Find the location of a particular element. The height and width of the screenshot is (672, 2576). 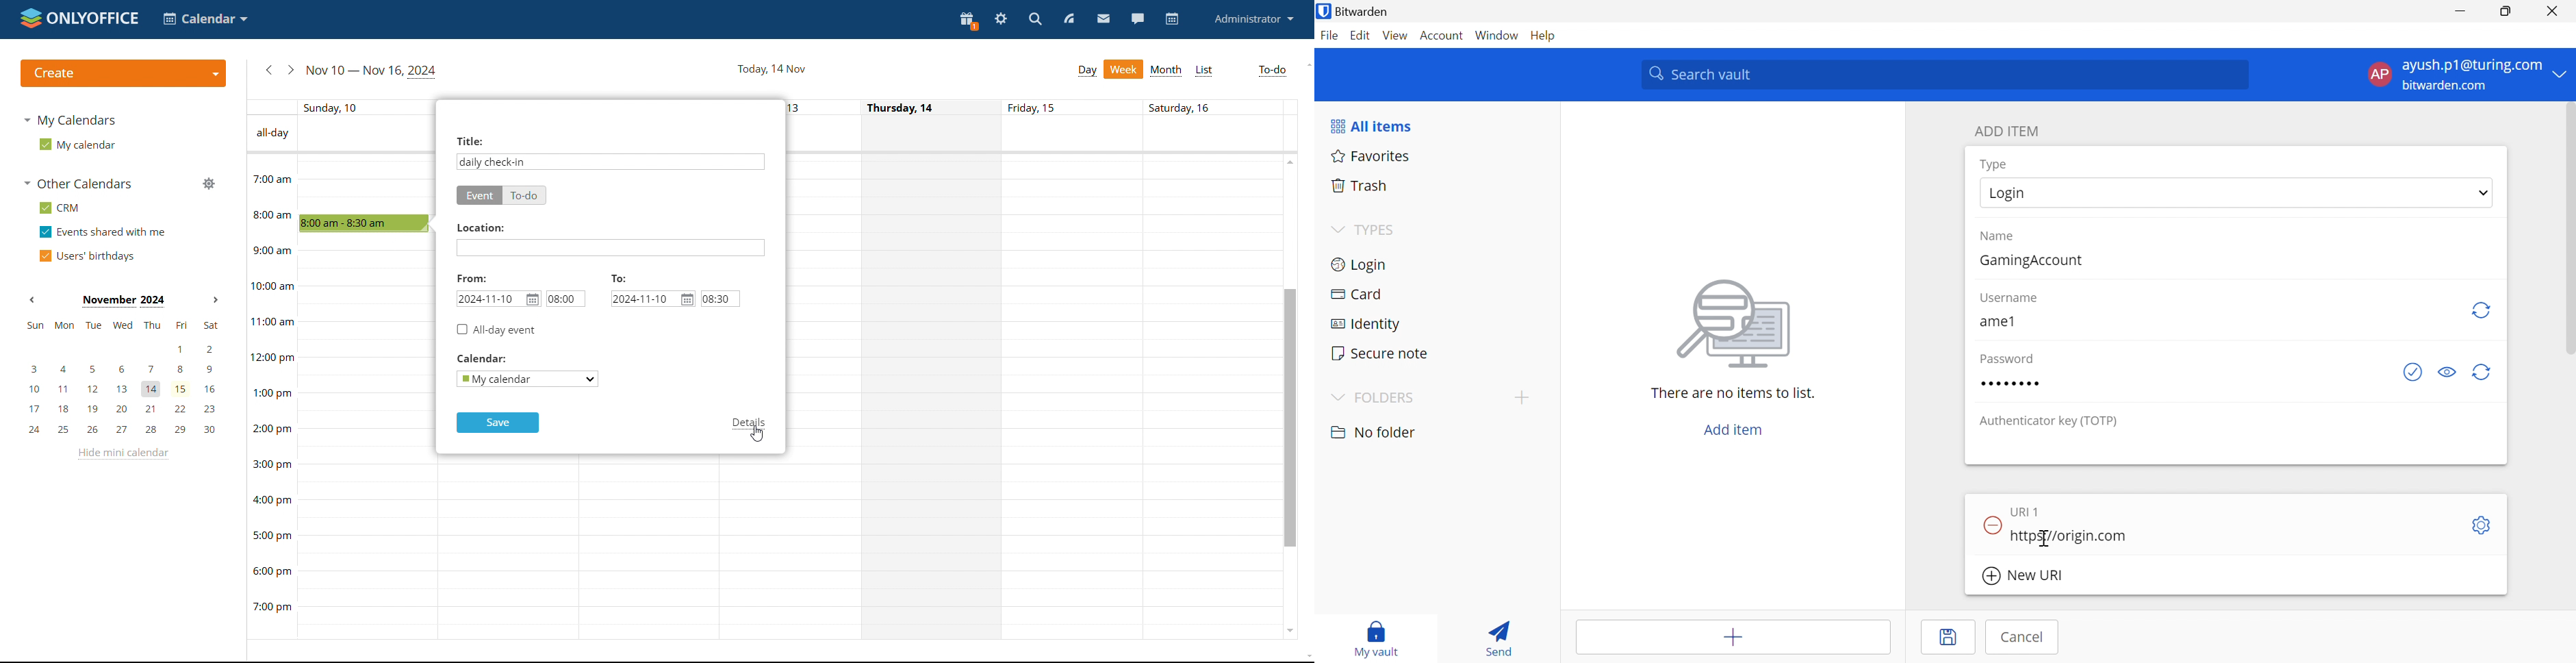

Generate password is located at coordinates (2484, 372).